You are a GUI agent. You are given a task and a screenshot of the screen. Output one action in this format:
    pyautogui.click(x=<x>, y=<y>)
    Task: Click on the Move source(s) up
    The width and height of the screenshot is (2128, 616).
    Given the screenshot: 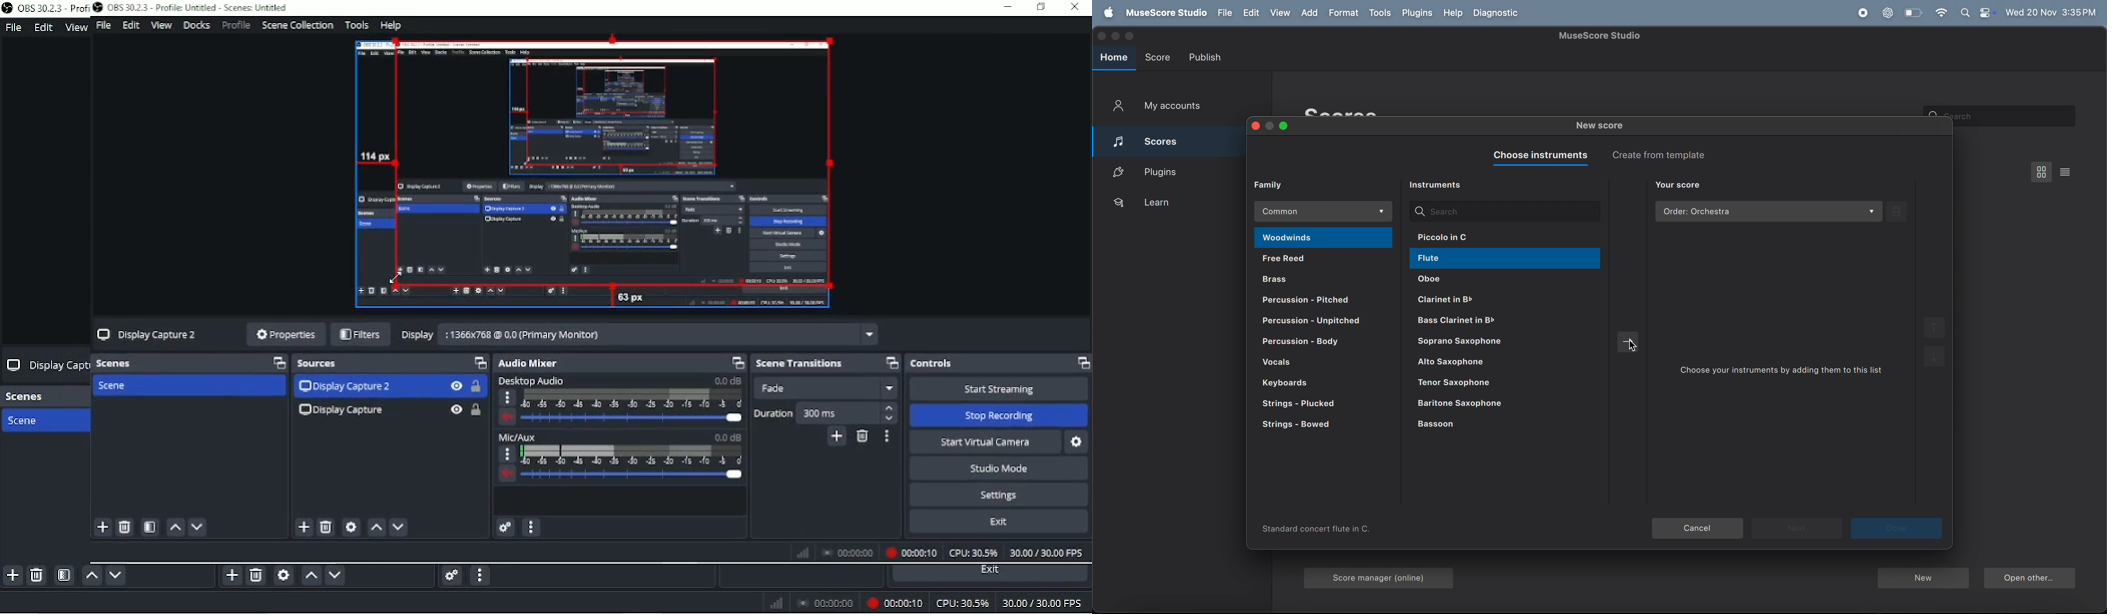 What is the action you would take?
    pyautogui.click(x=311, y=577)
    